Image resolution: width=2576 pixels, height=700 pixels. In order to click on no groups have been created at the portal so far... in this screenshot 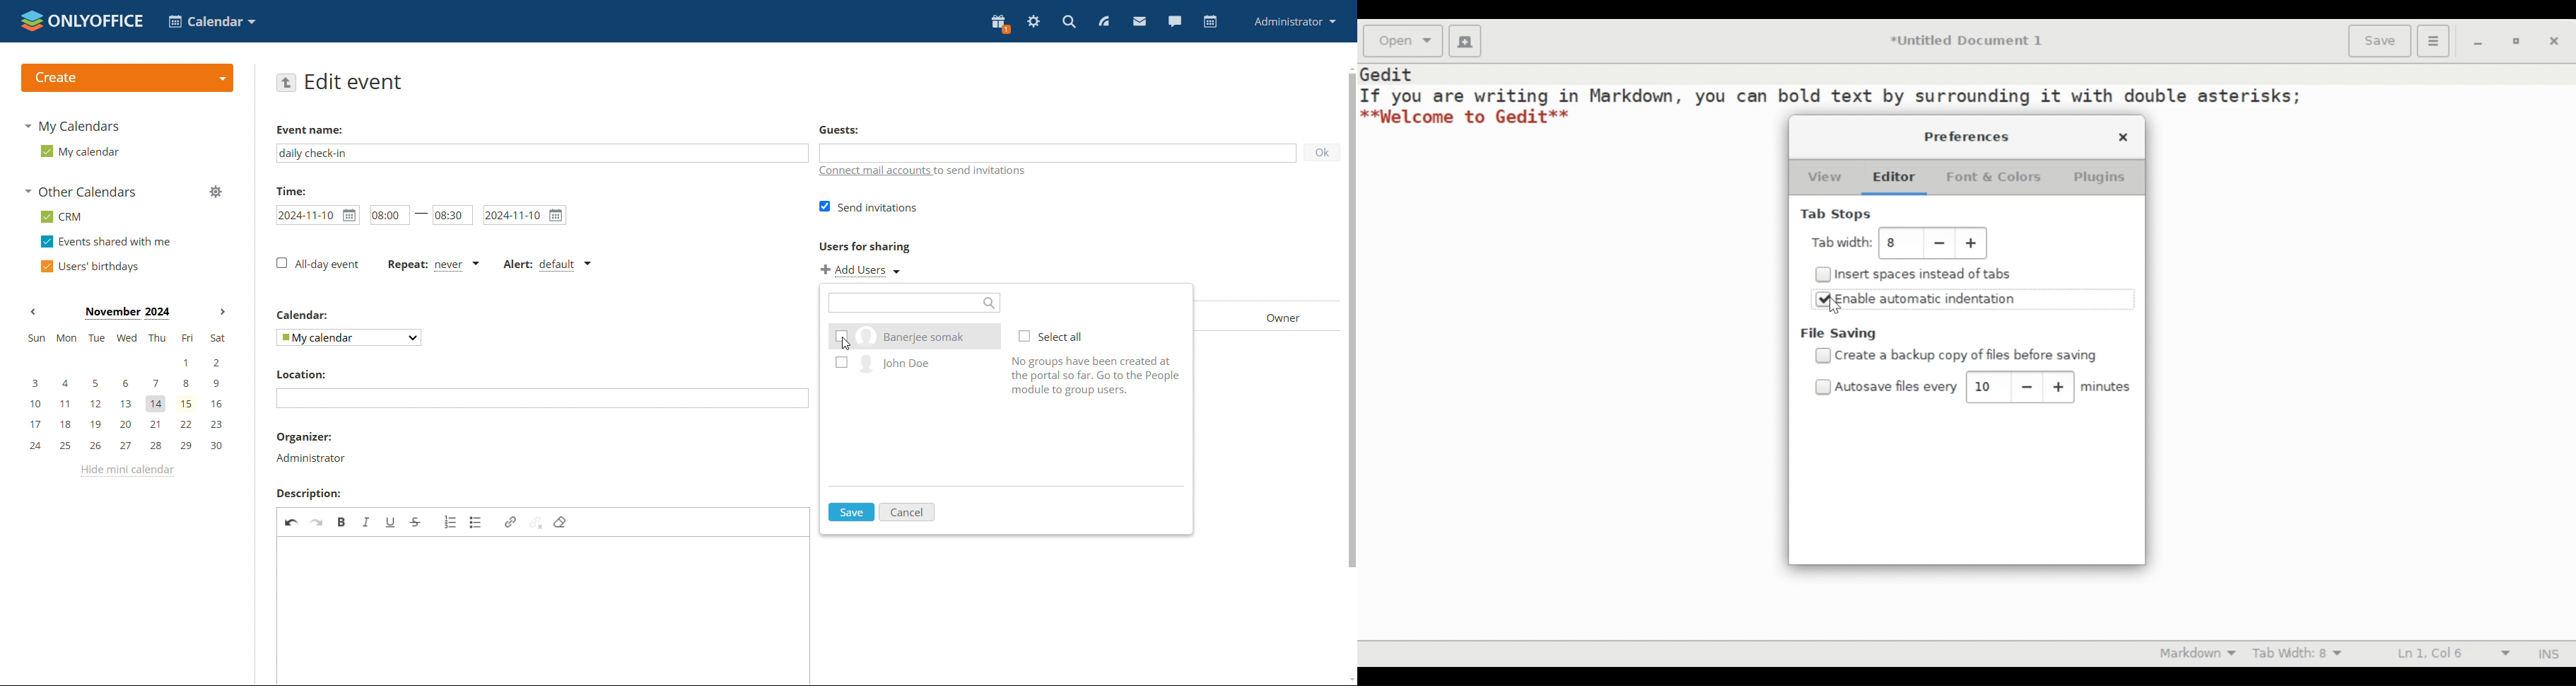, I will do `click(1101, 375)`.